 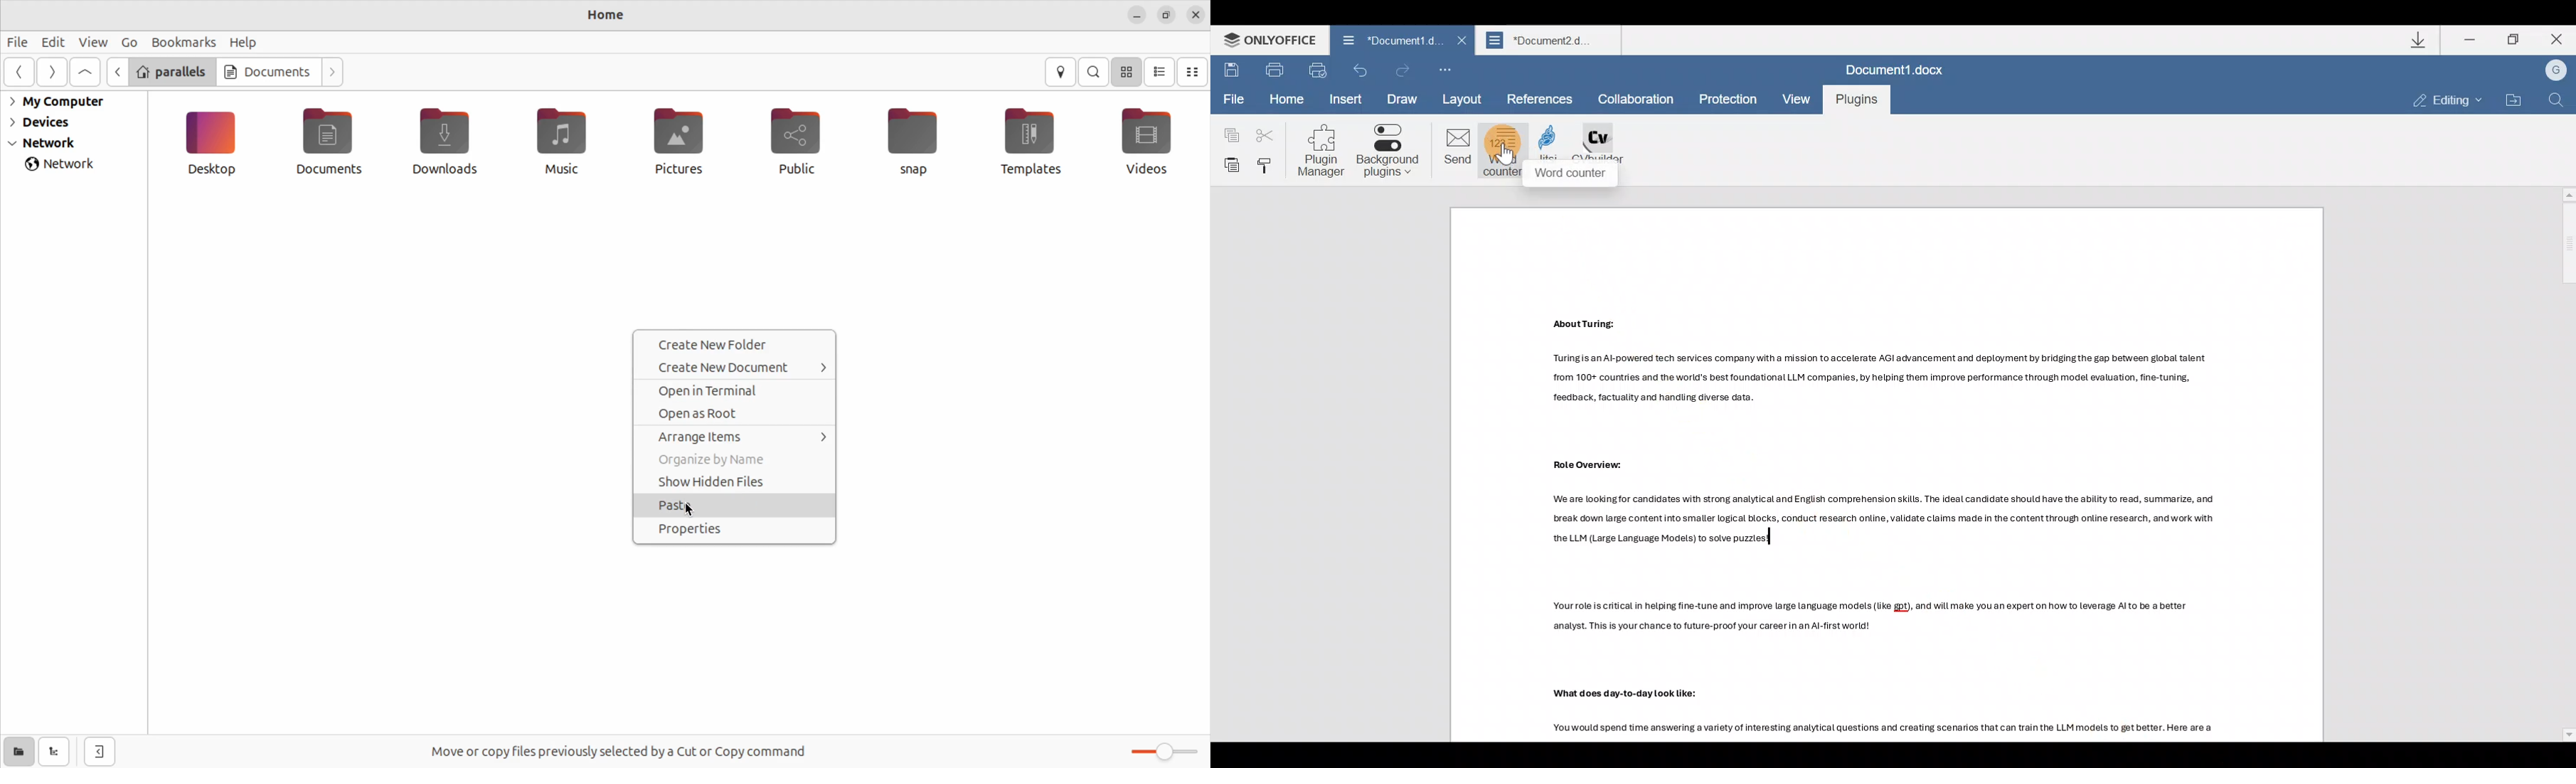 I want to click on Maximize, so click(x=2515, y=44).